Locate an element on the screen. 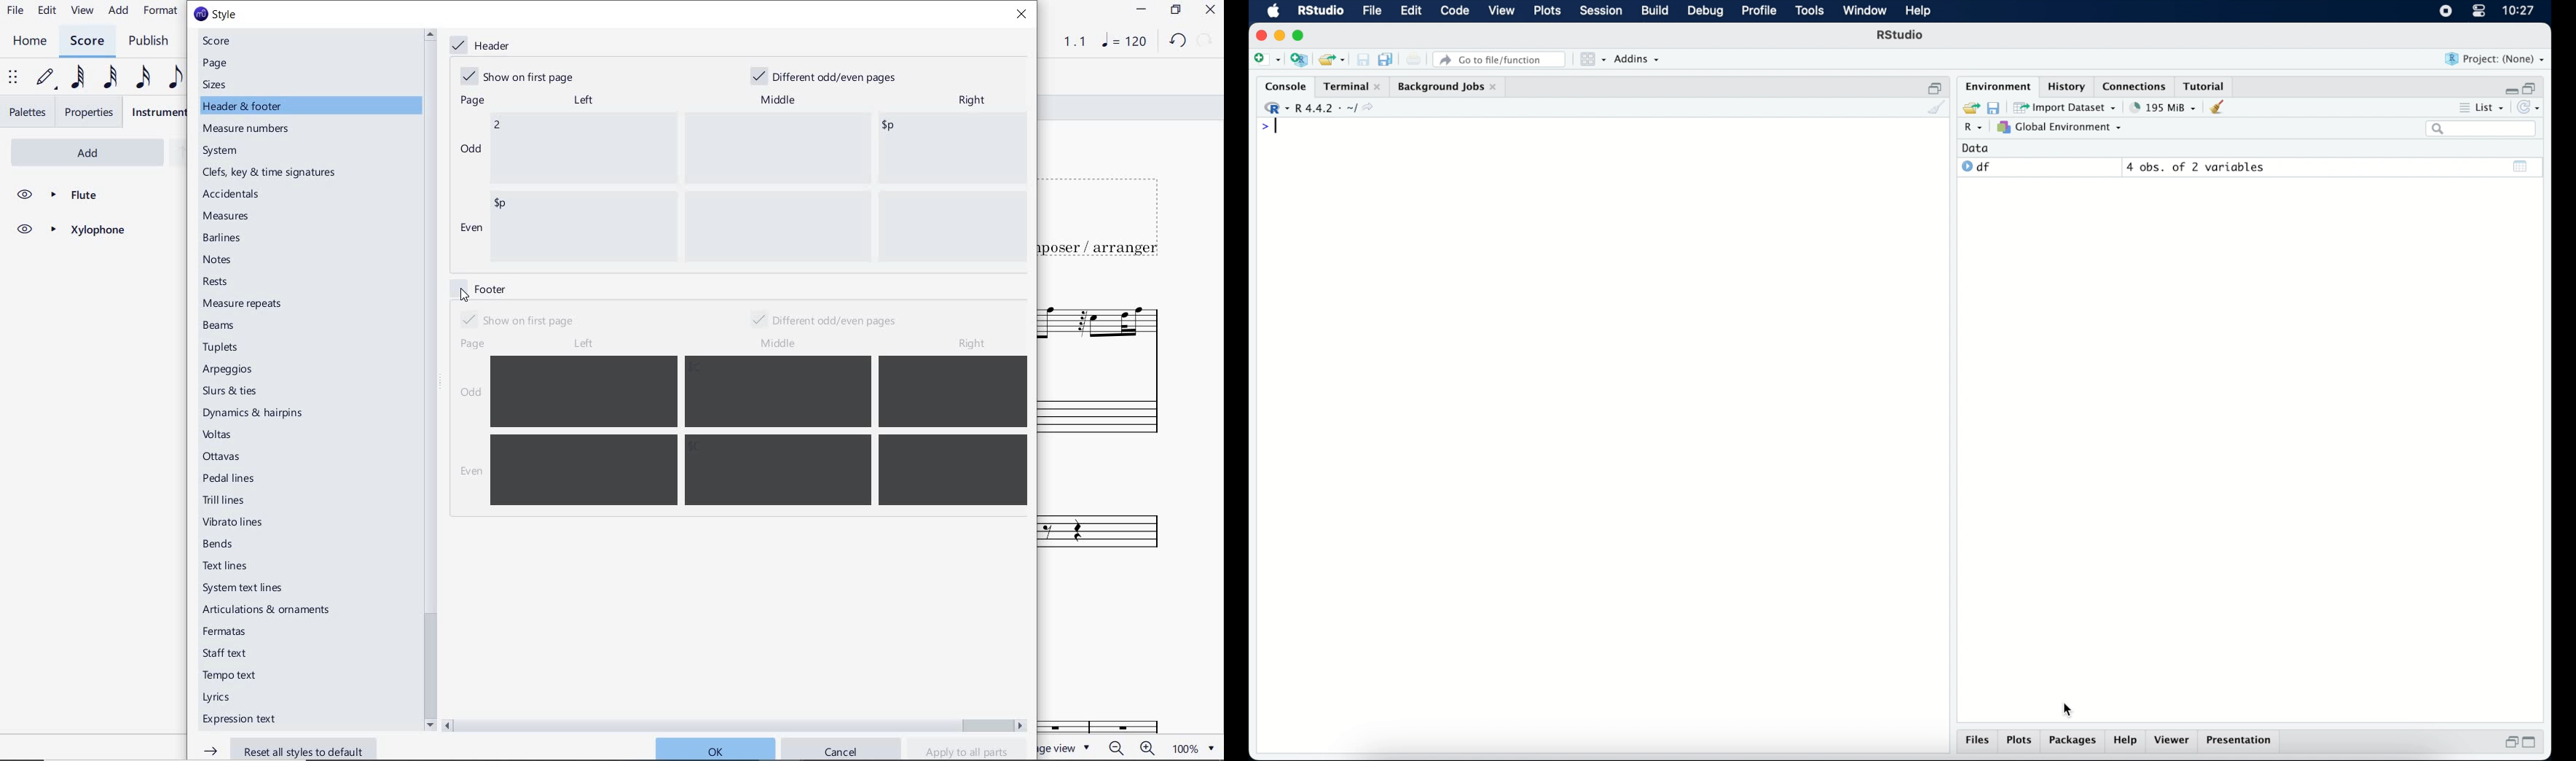 Image resolution: width=2576 pixels, height=784 pixels. enter data is located at coordinates (761, 432).